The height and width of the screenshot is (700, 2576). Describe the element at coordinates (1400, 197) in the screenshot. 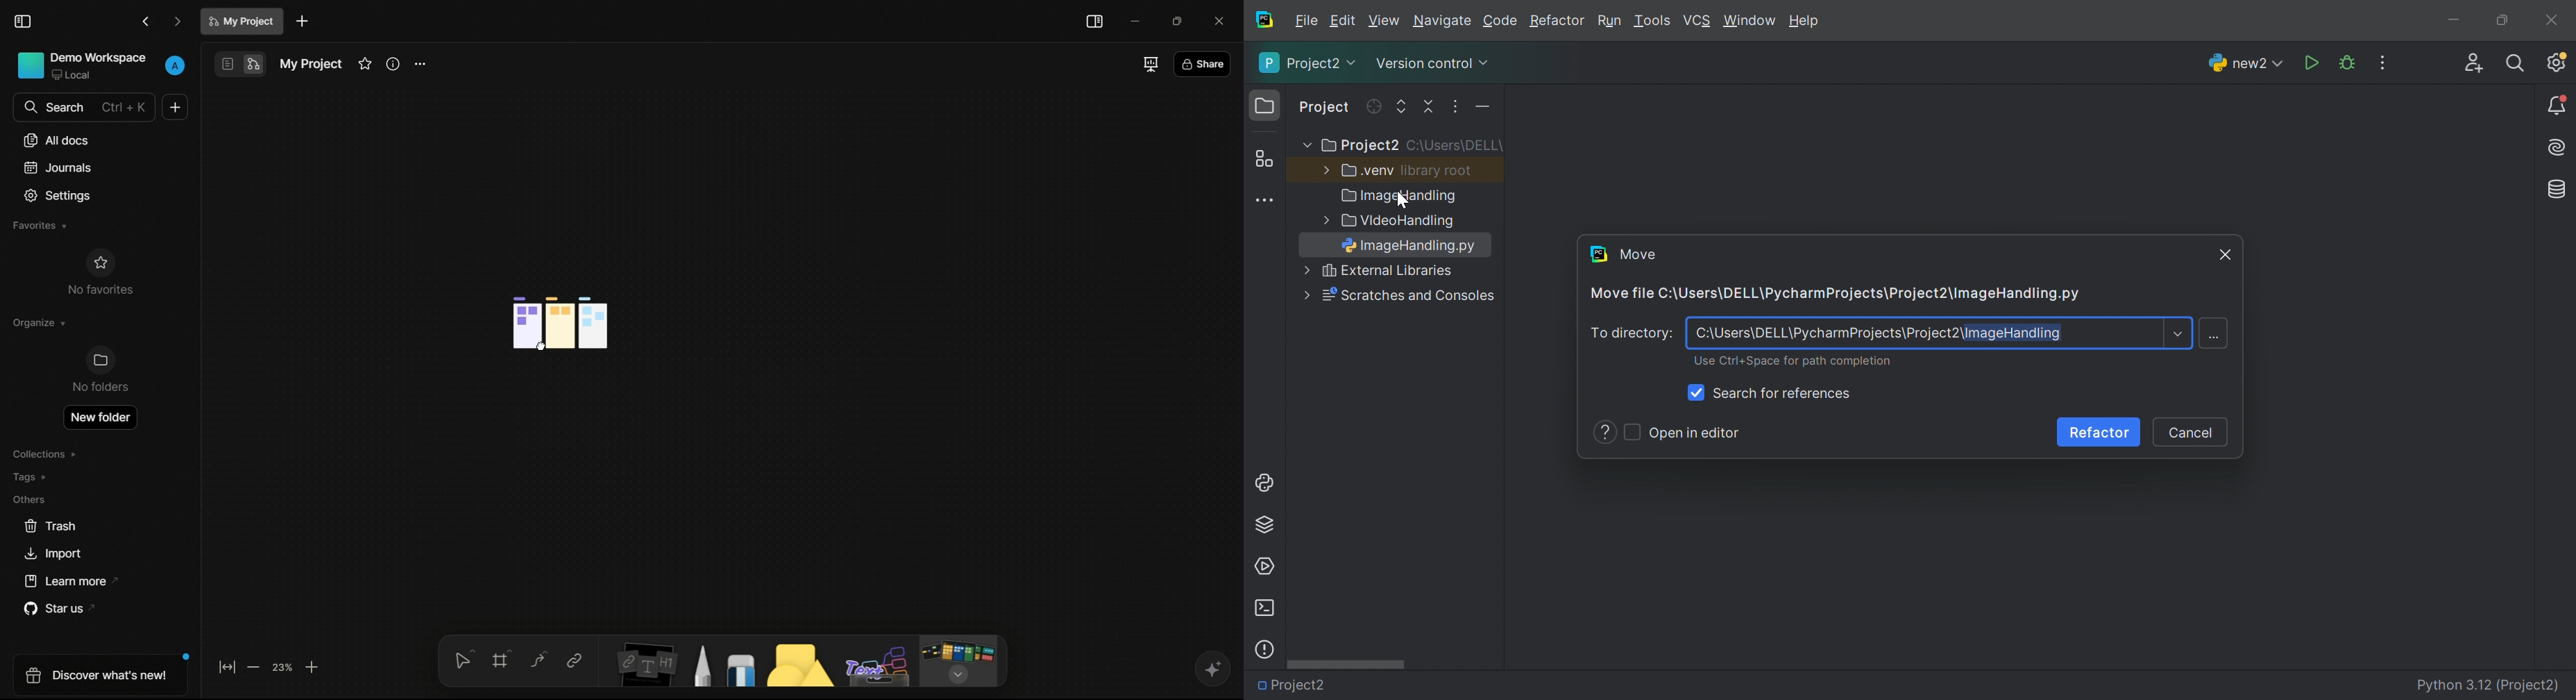

I see `Image Handling` at that location.